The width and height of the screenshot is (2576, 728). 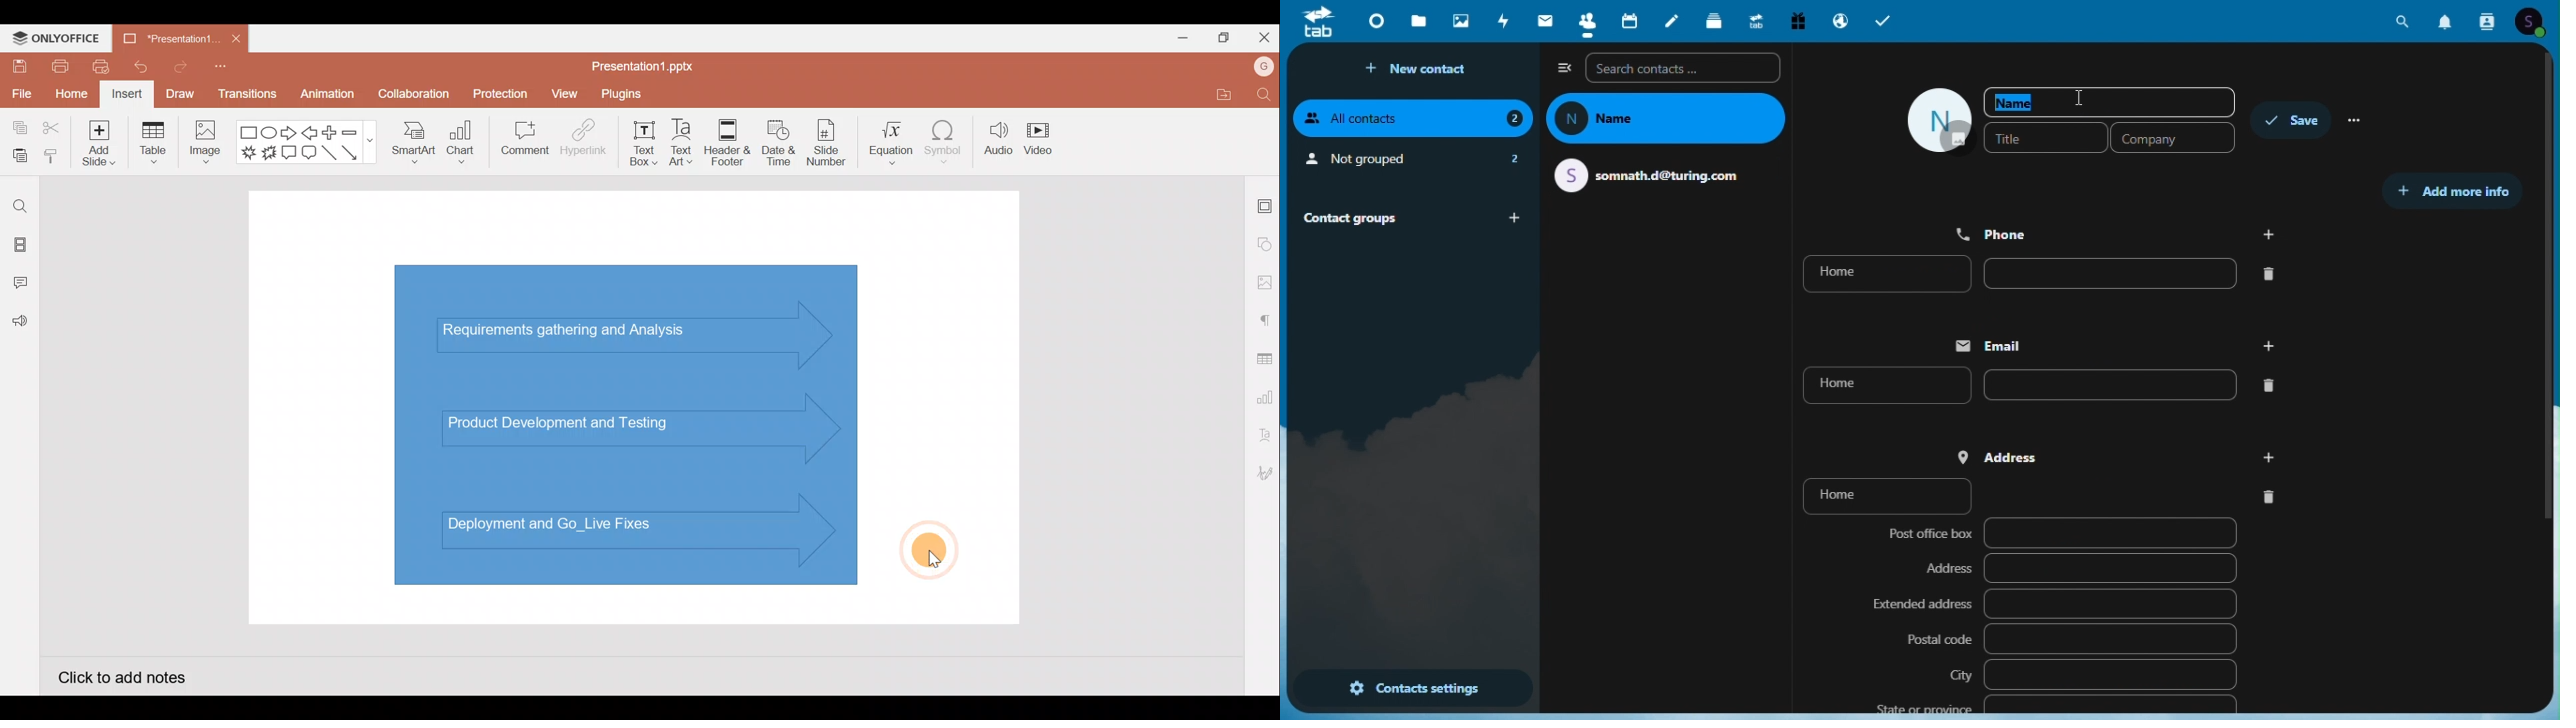 I want to click on Email hosting, so click(x=1840, y=19).